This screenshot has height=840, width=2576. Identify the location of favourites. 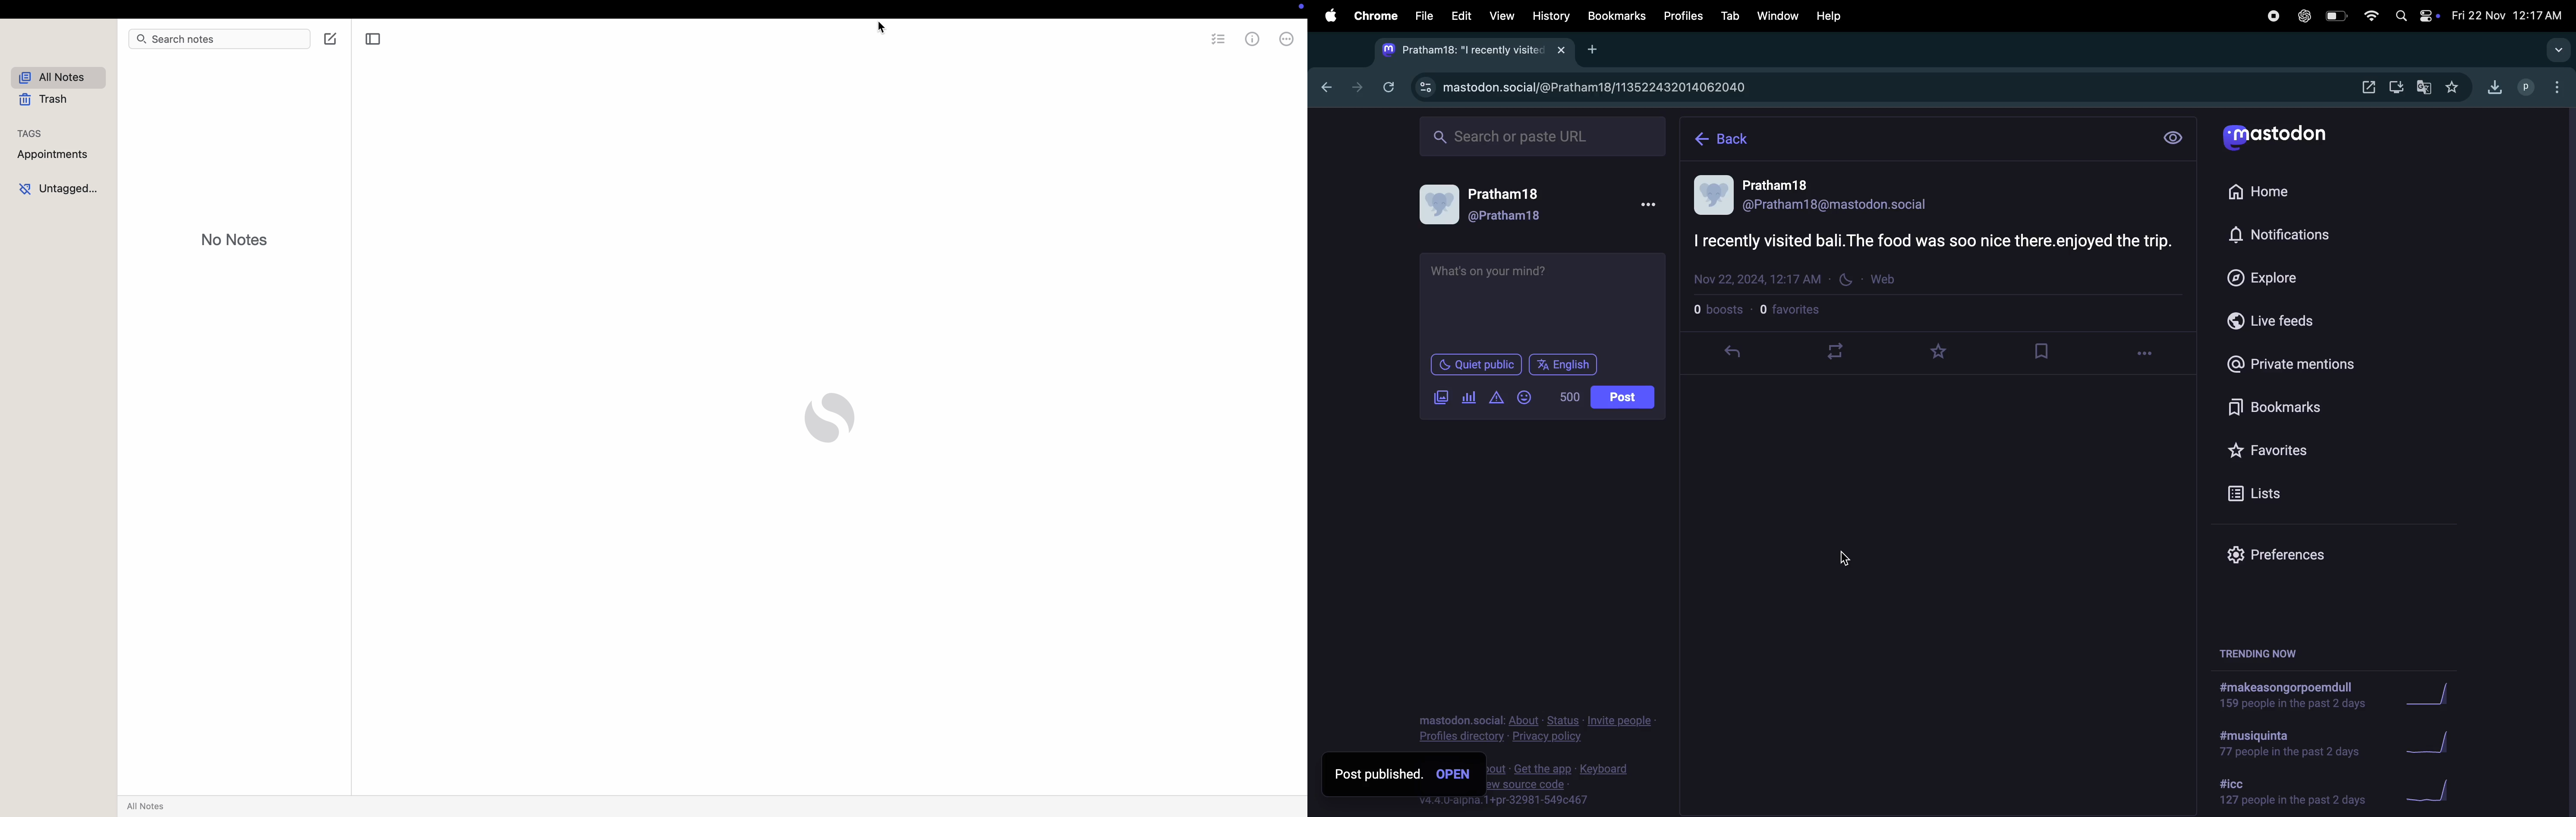
(2277, 448).